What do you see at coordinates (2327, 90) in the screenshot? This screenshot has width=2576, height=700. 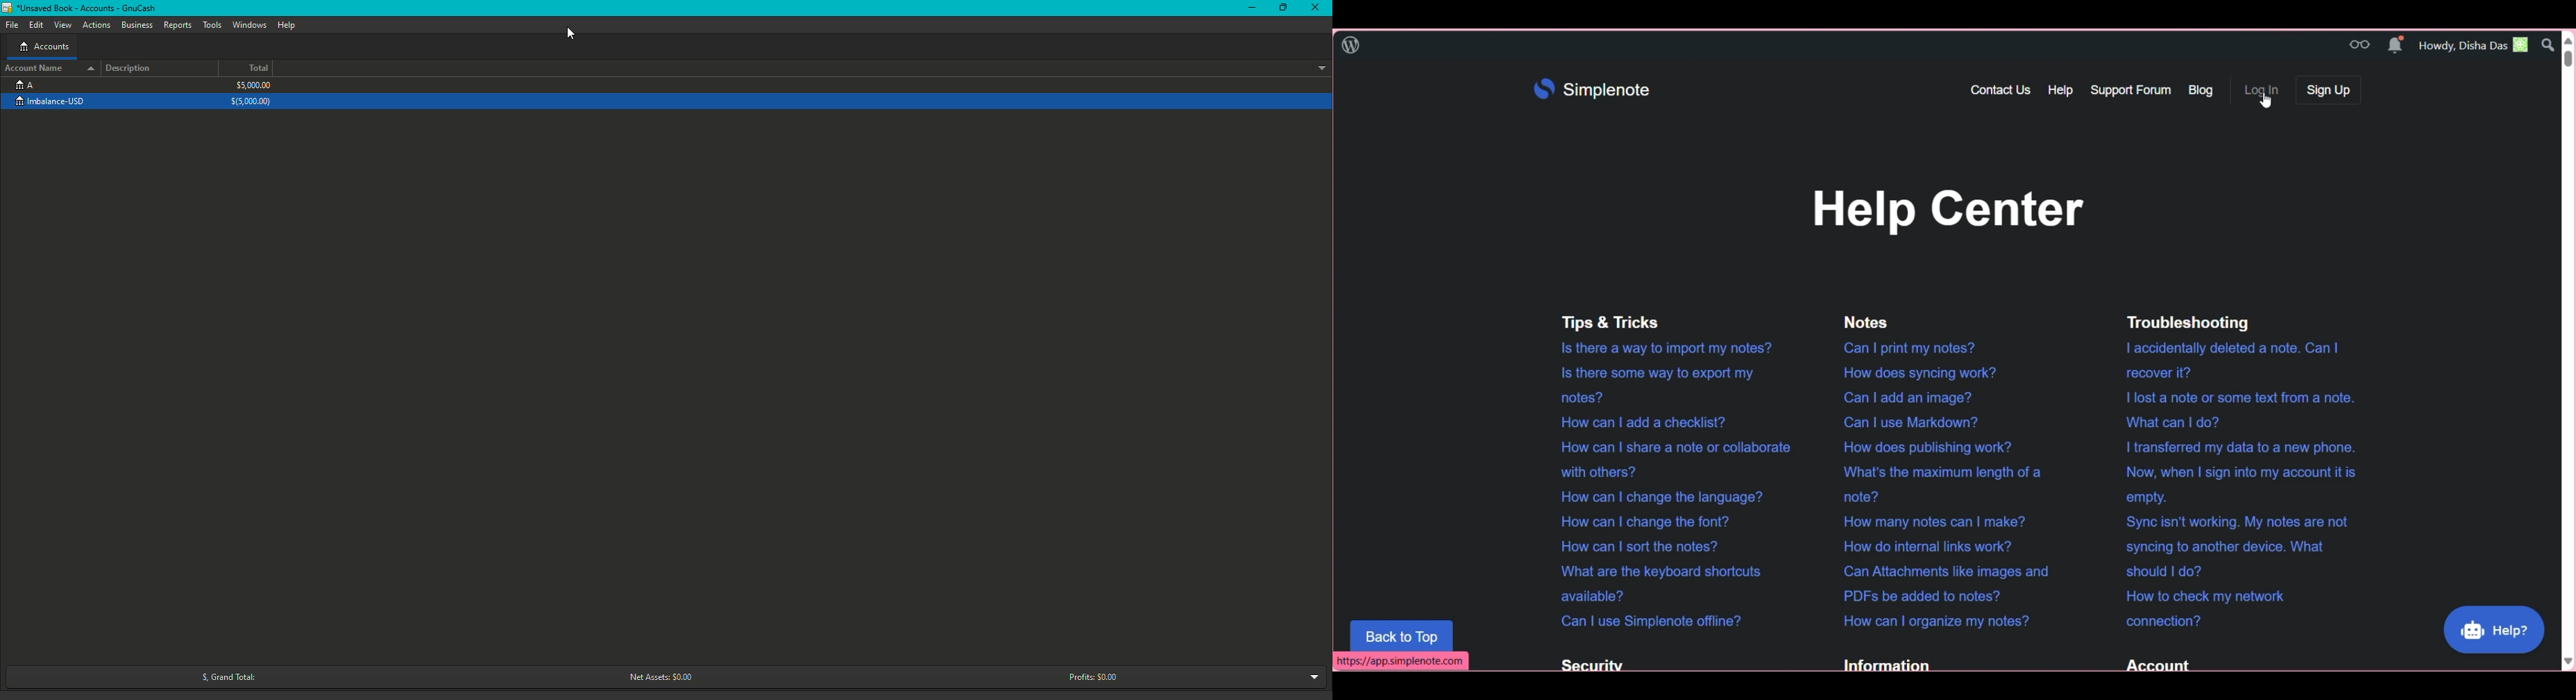 I see `Sign up` at bounding box center [2327, 90].